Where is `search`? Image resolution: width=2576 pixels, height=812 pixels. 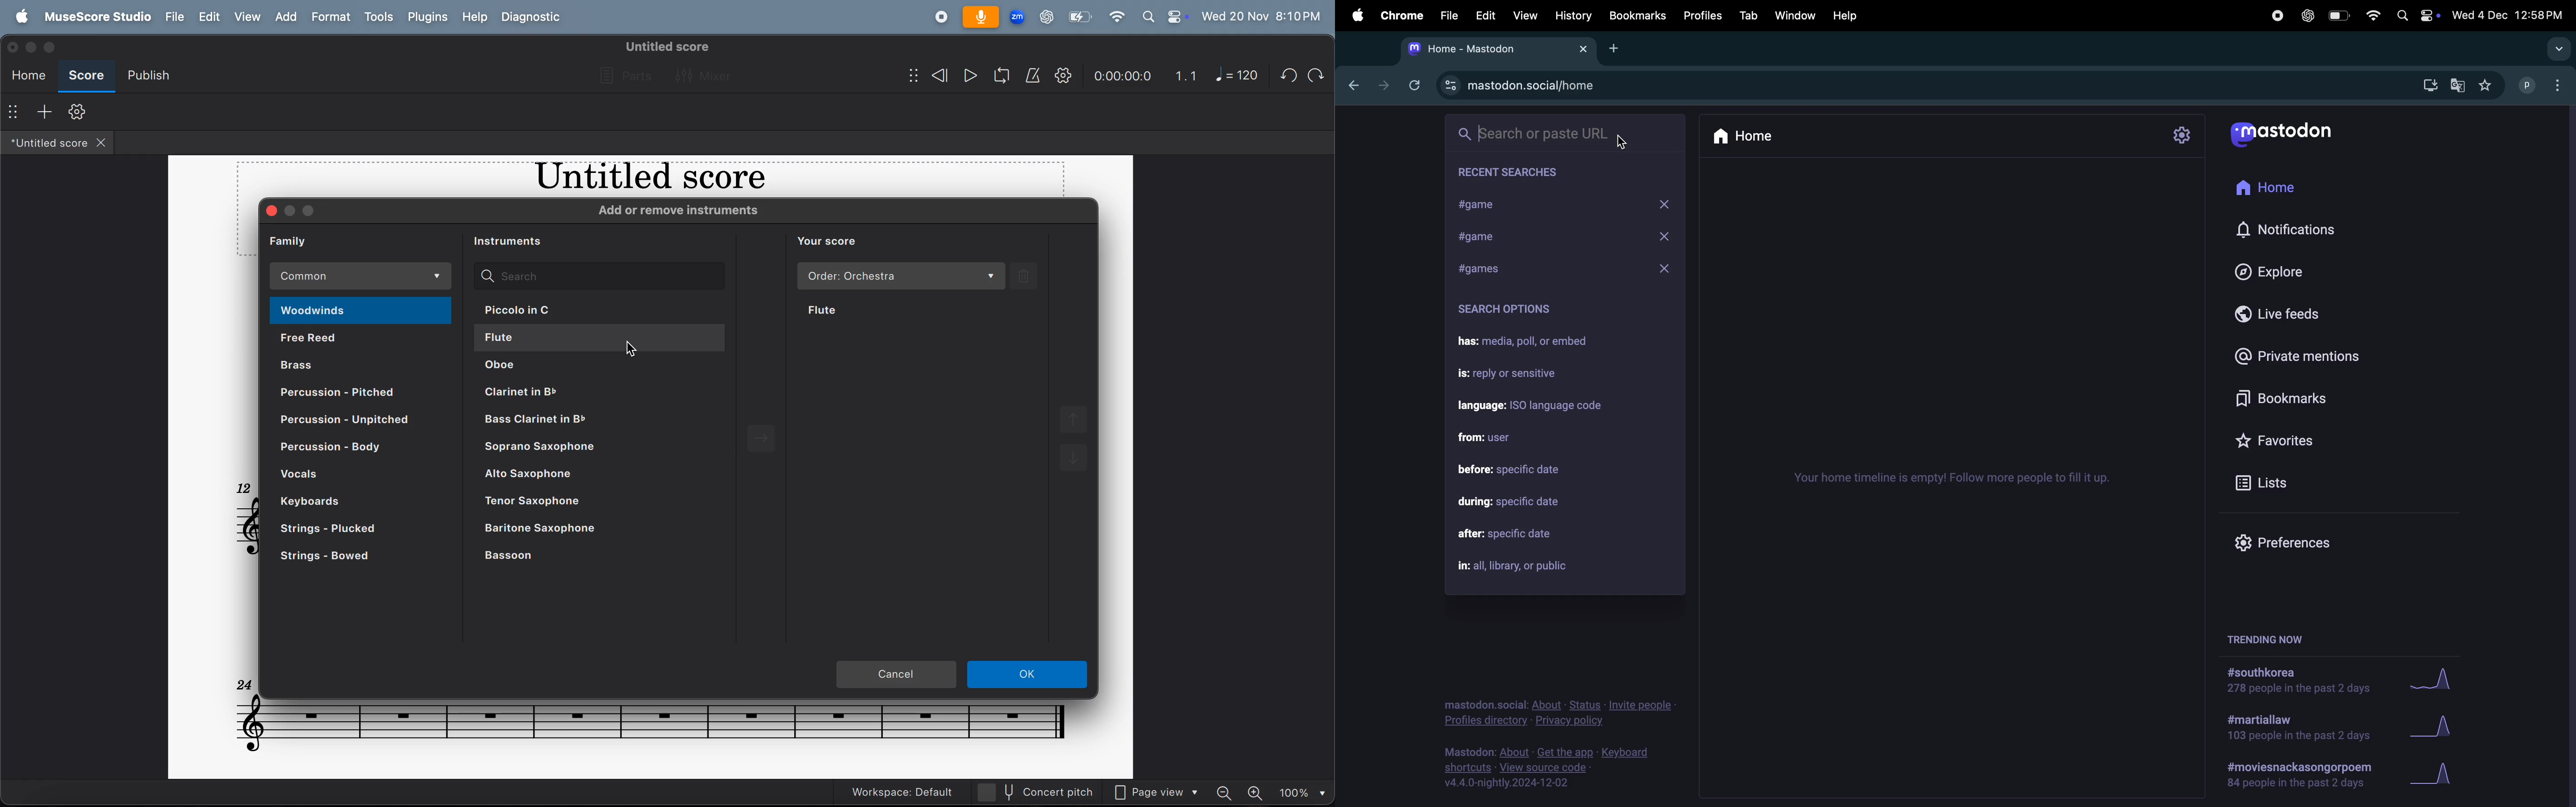
search is located at coordinates (1148, 15).